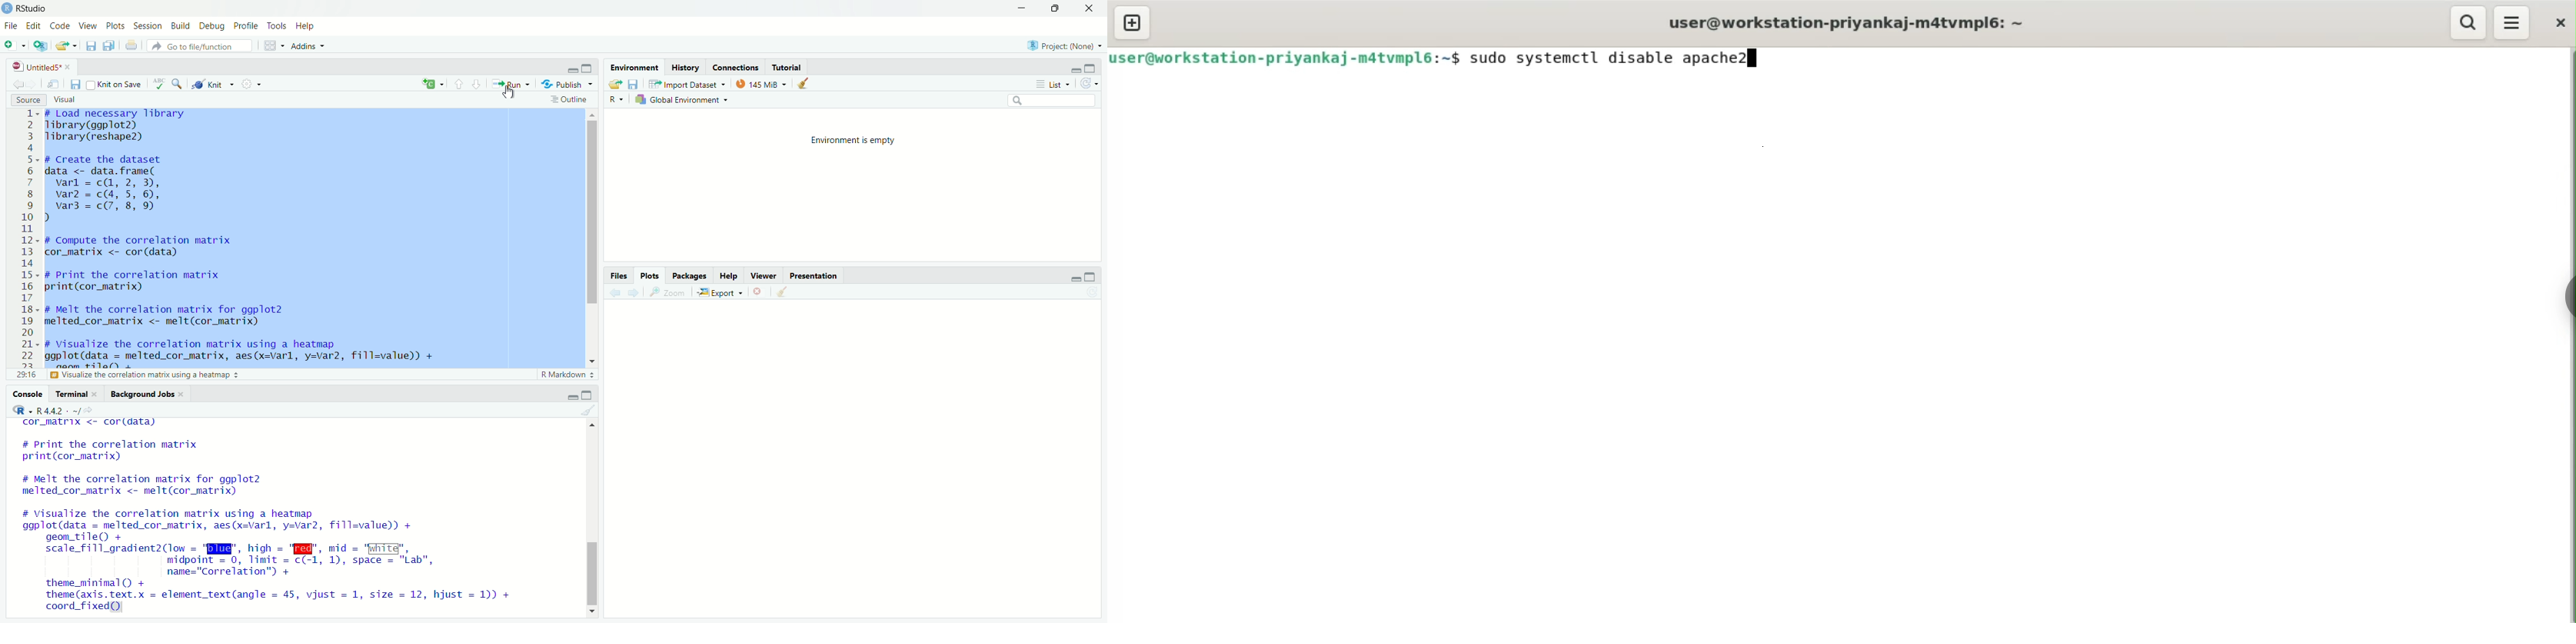  Describe the element at coordinates (620, 276) in the screenshot. I see `files` at that location.